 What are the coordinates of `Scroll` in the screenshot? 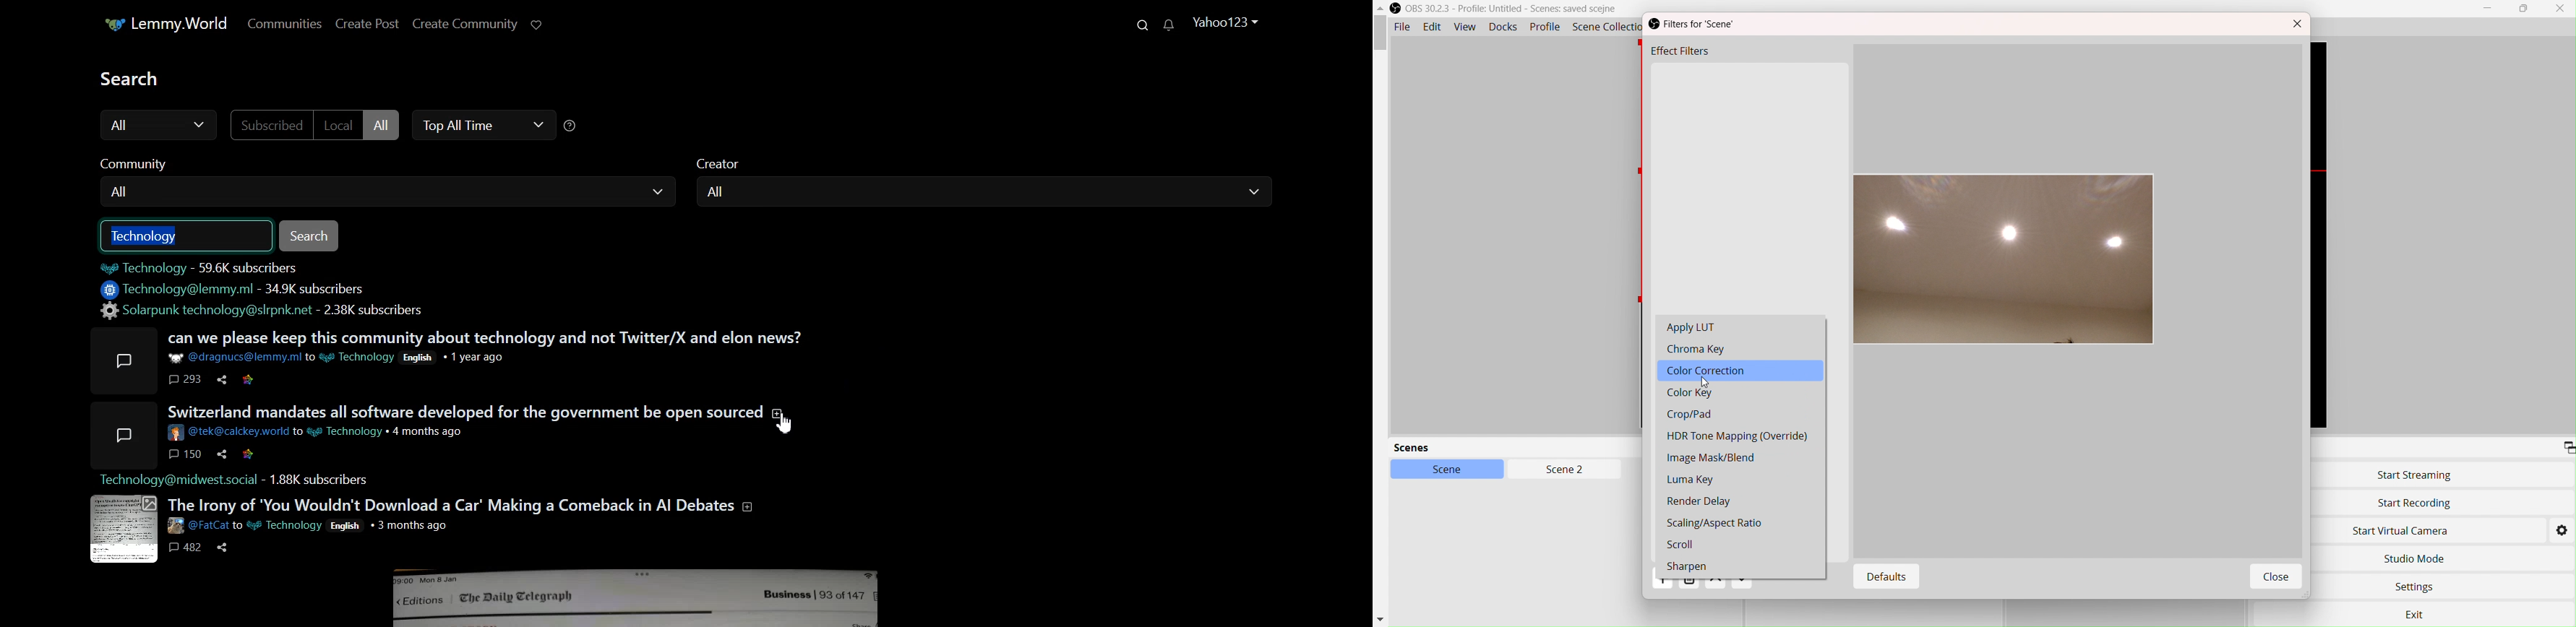 It's located at (1681, 548).